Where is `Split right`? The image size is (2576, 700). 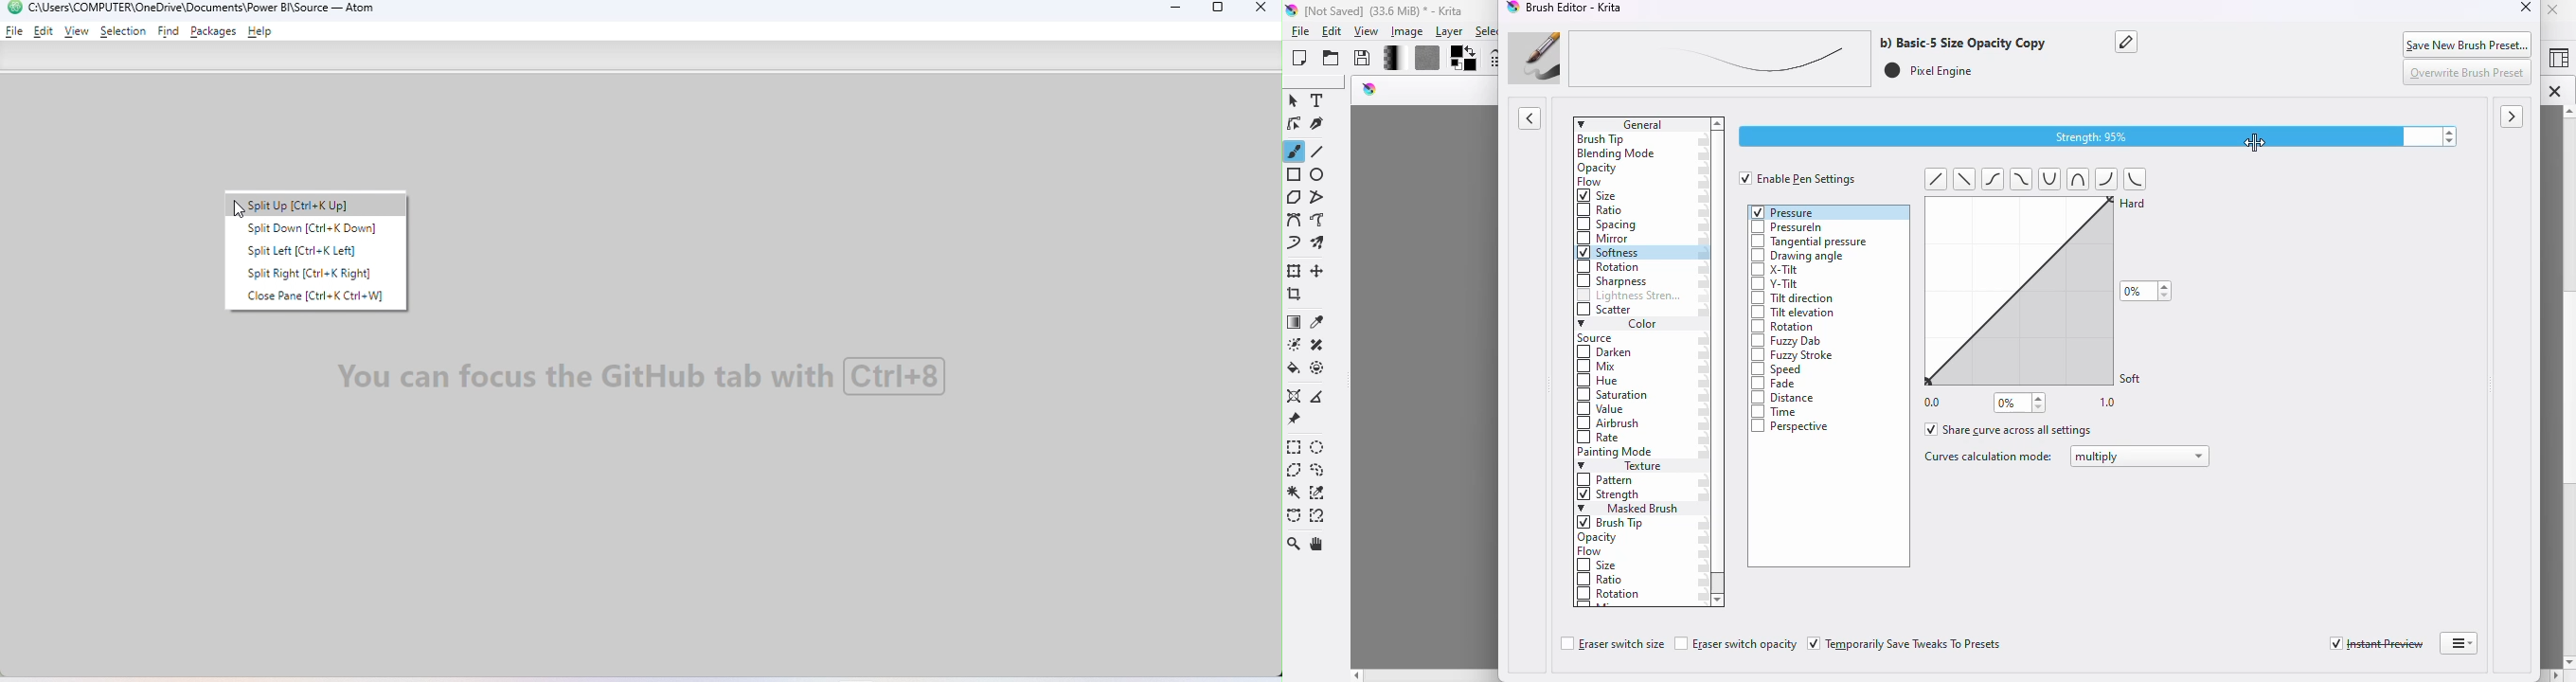
Split right is located at coordinates (317, 272).